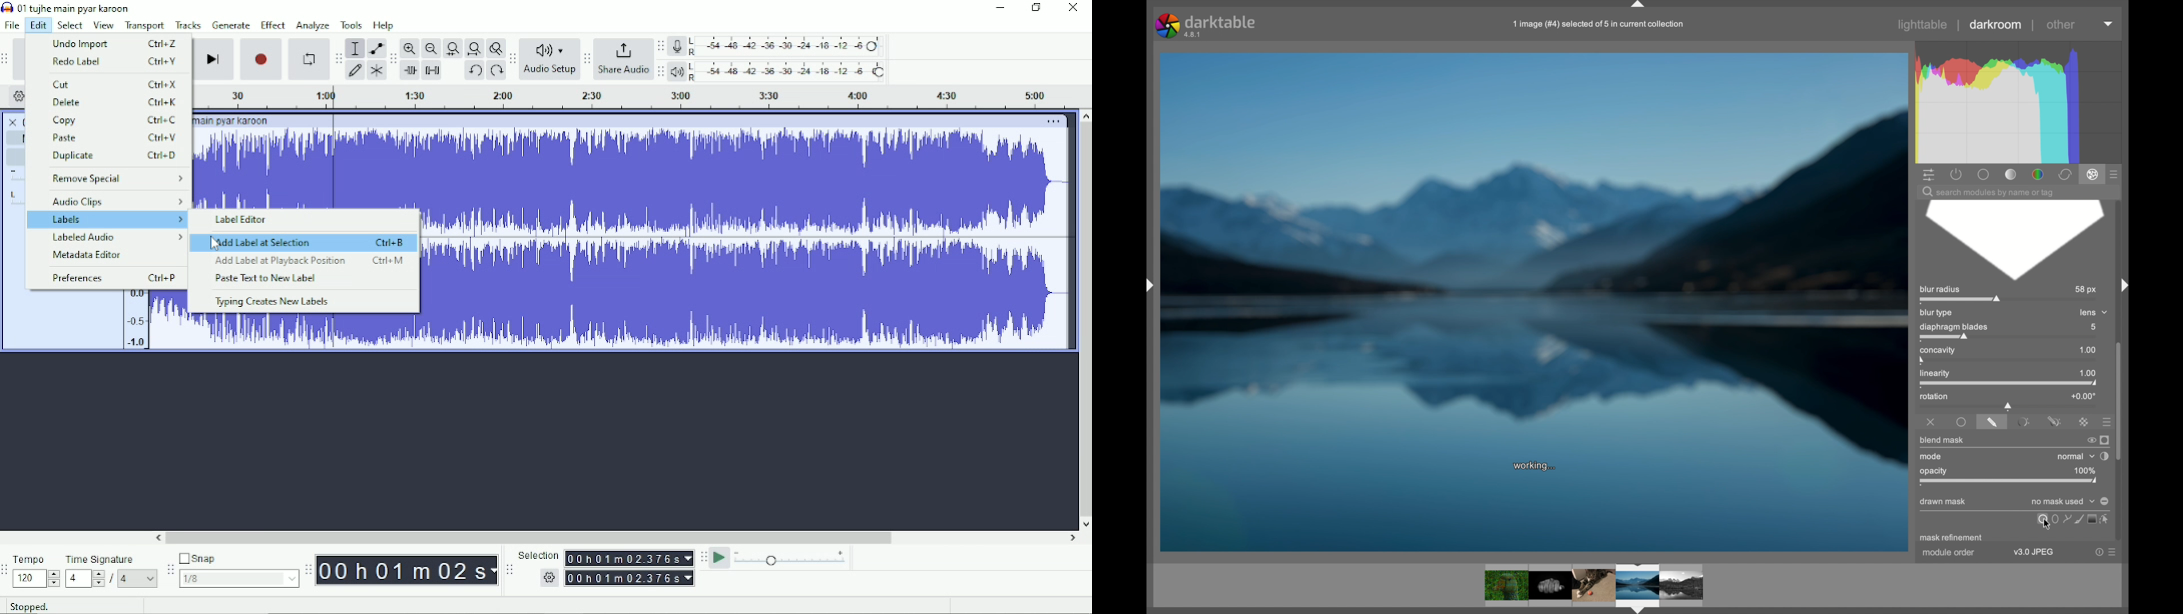  What do you see at coordinates (273, 24) in the screenshot?
I see `Effect` at bounding box center [273, 24].